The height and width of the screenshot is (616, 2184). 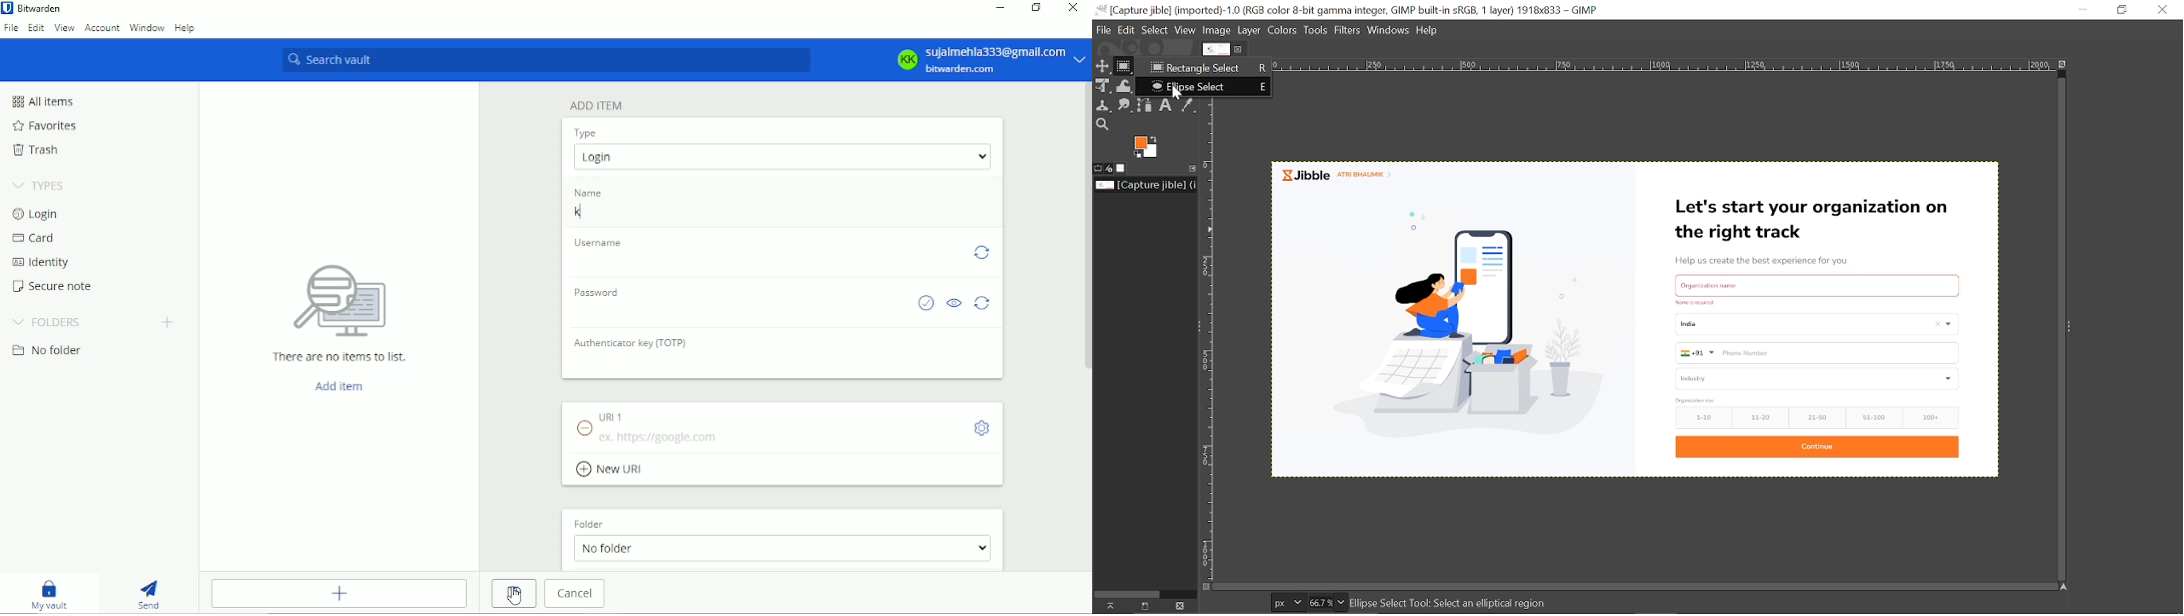 What do you see at coordinates (1660, 67) in the screenshot?
I see `horizontal ruler` at bounding box center [1660, 67].